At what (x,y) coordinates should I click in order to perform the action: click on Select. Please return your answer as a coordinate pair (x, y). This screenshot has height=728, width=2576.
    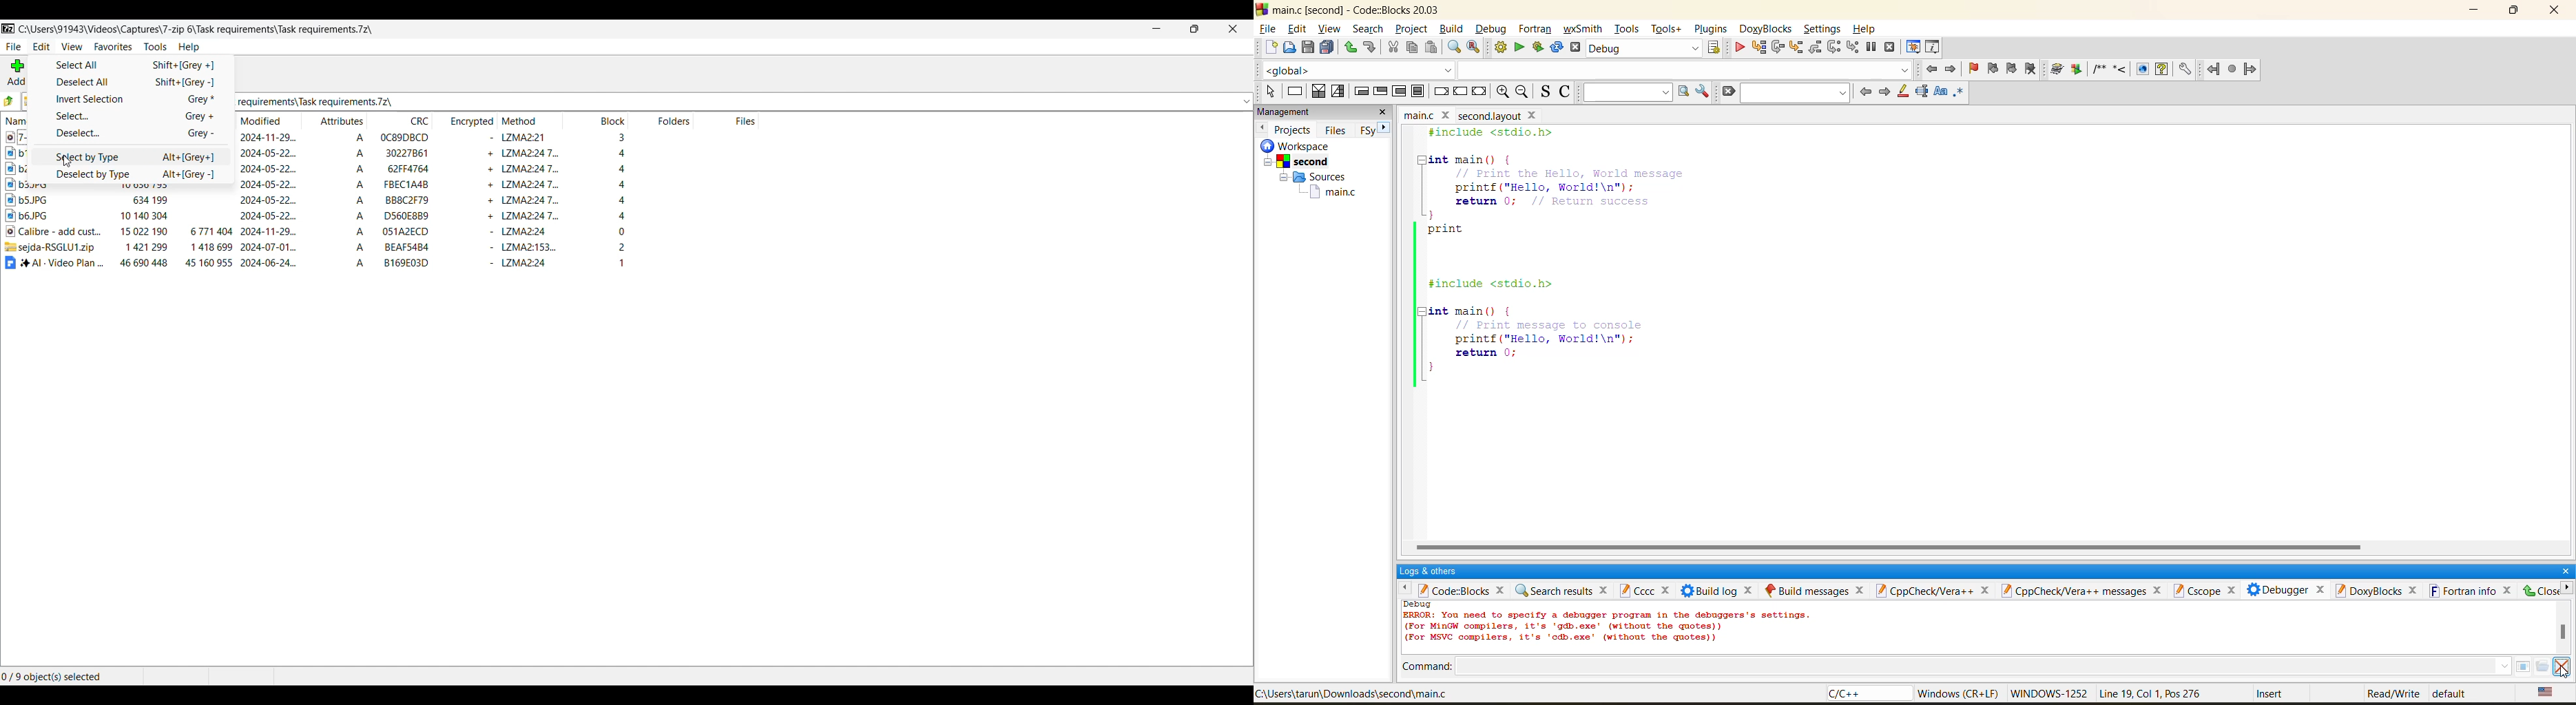
    Looking at the image, I should click on (132, 116).